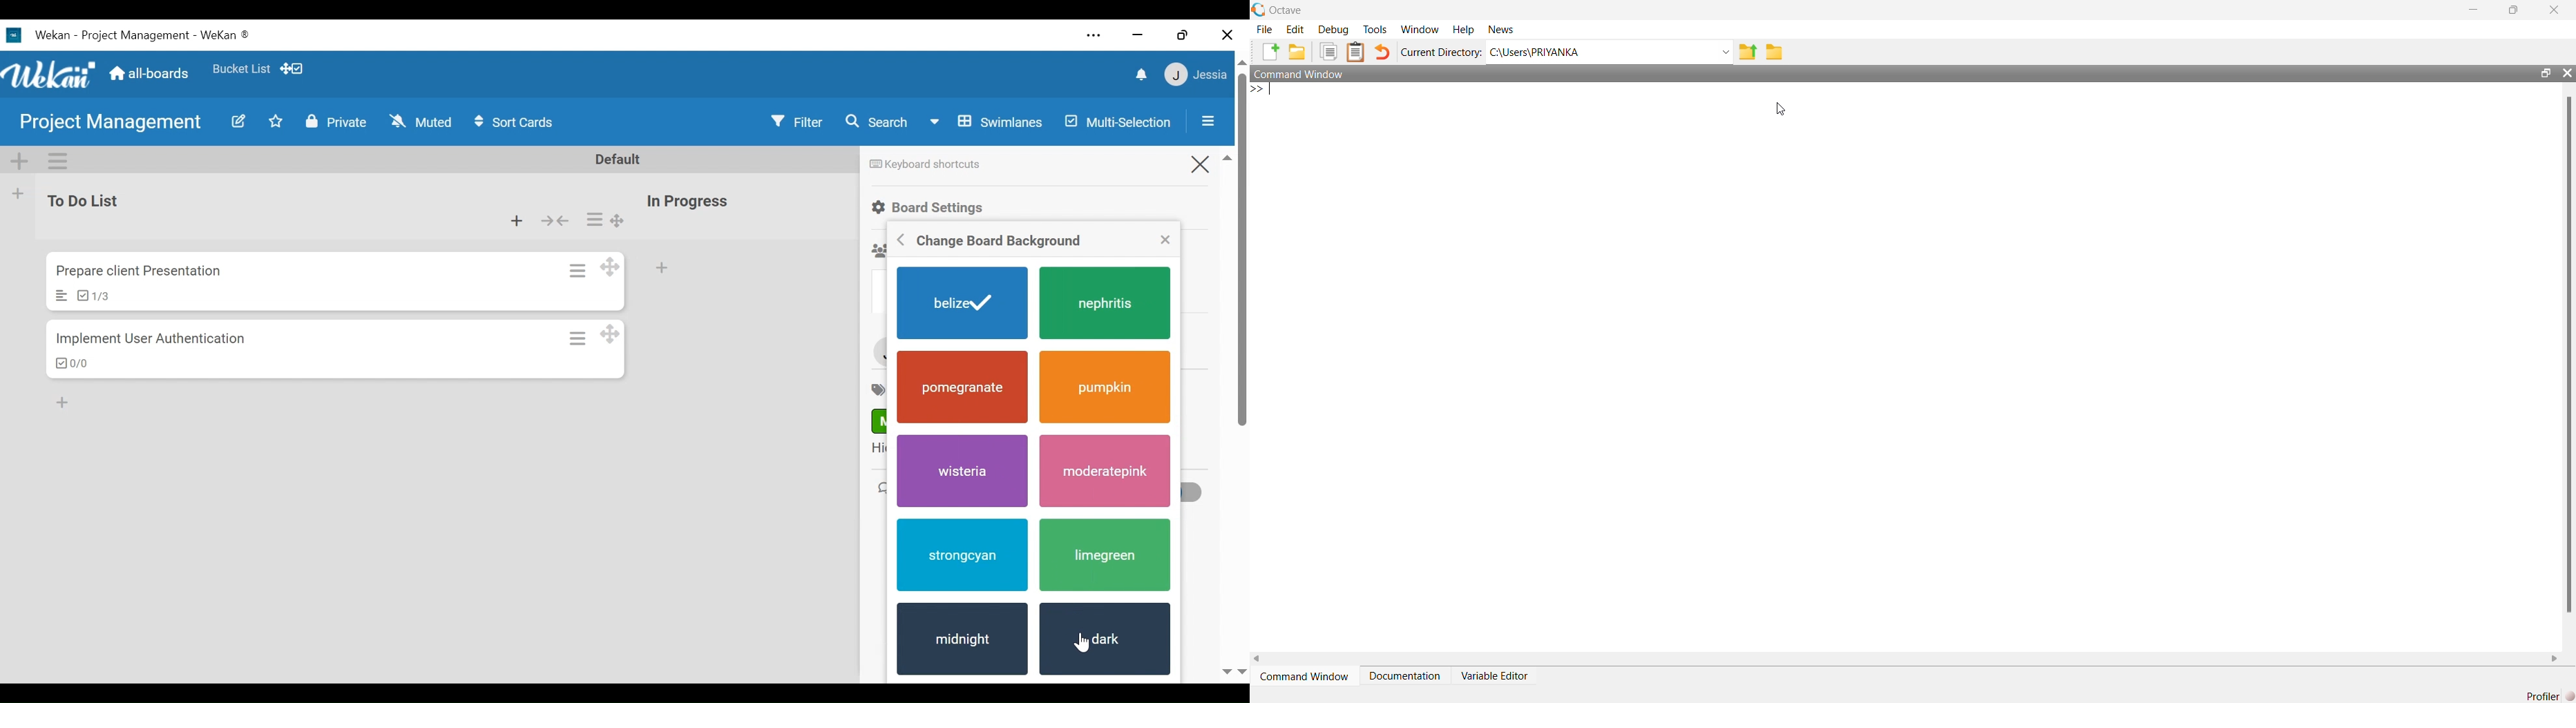 The width and height of the screenshot is (2576, 728). Describe the element at coordinates (585, 269) in the screenshot. I see `Card Actions` at that location.